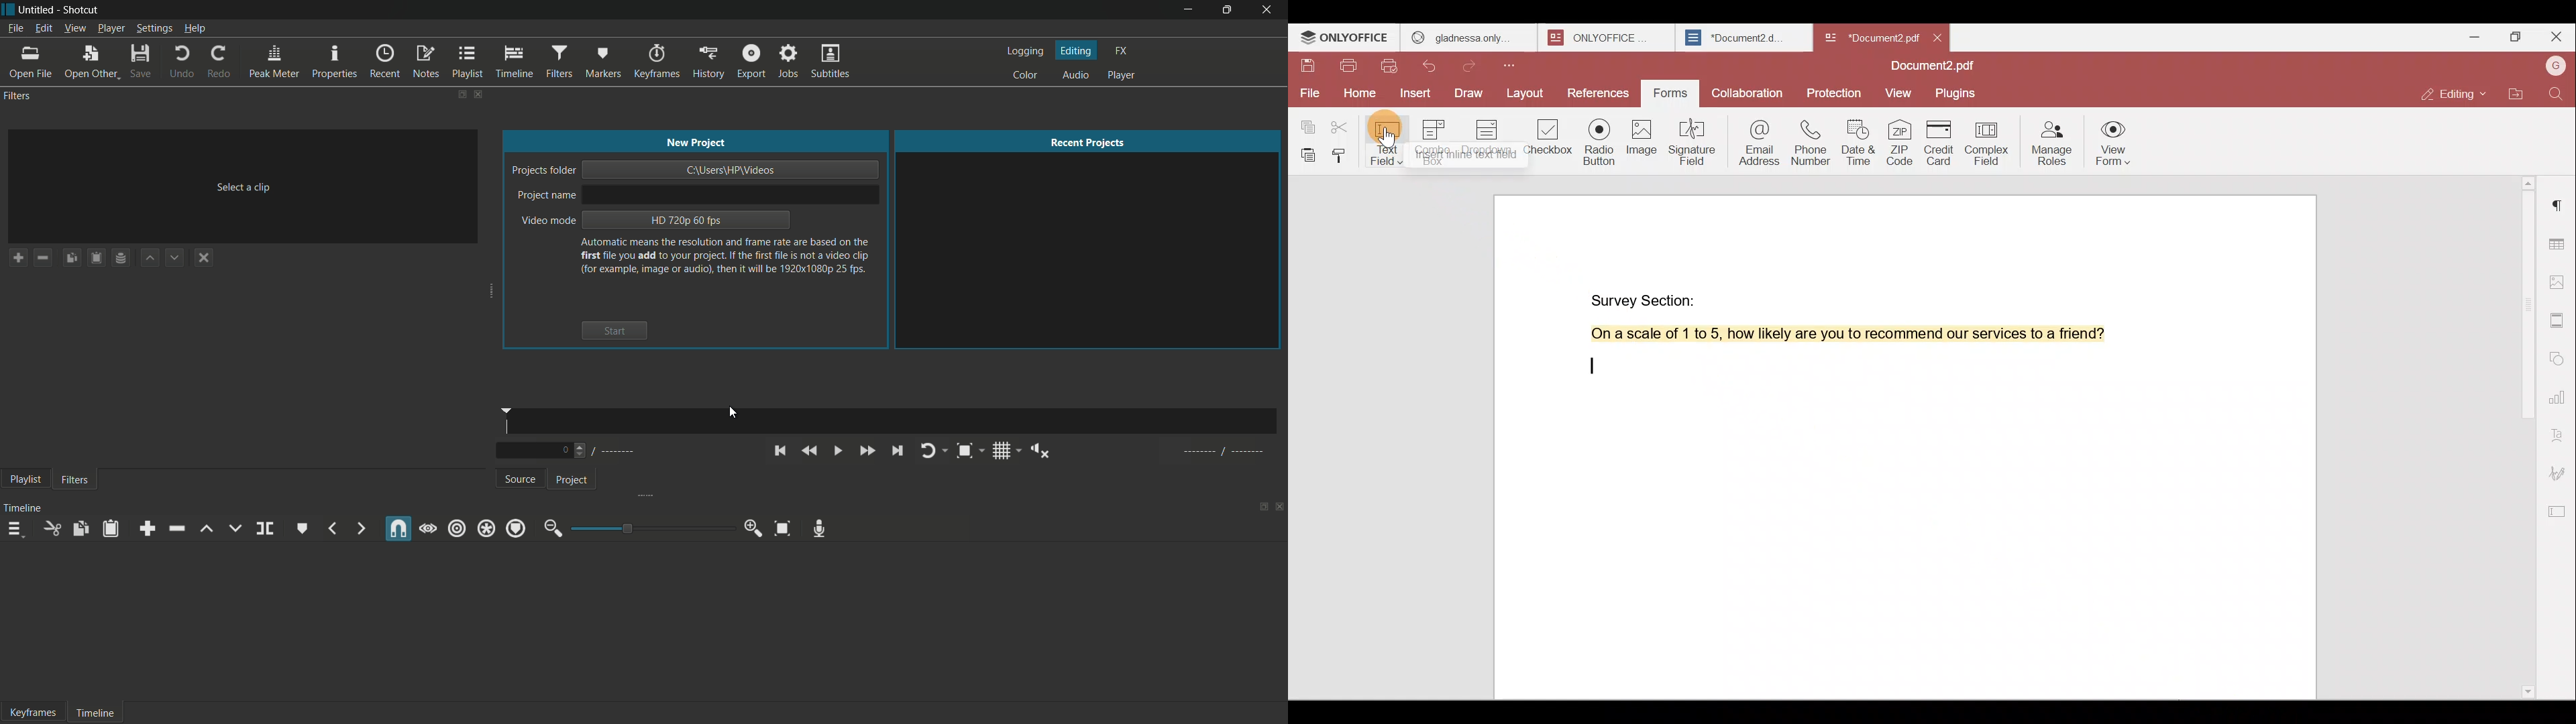 The height and width of the screenshot is (728, 2576). What do you see at coordinates (1387, 139) in the screenshot?
I see `pointer cursor` at bounding box center [1387, 139].